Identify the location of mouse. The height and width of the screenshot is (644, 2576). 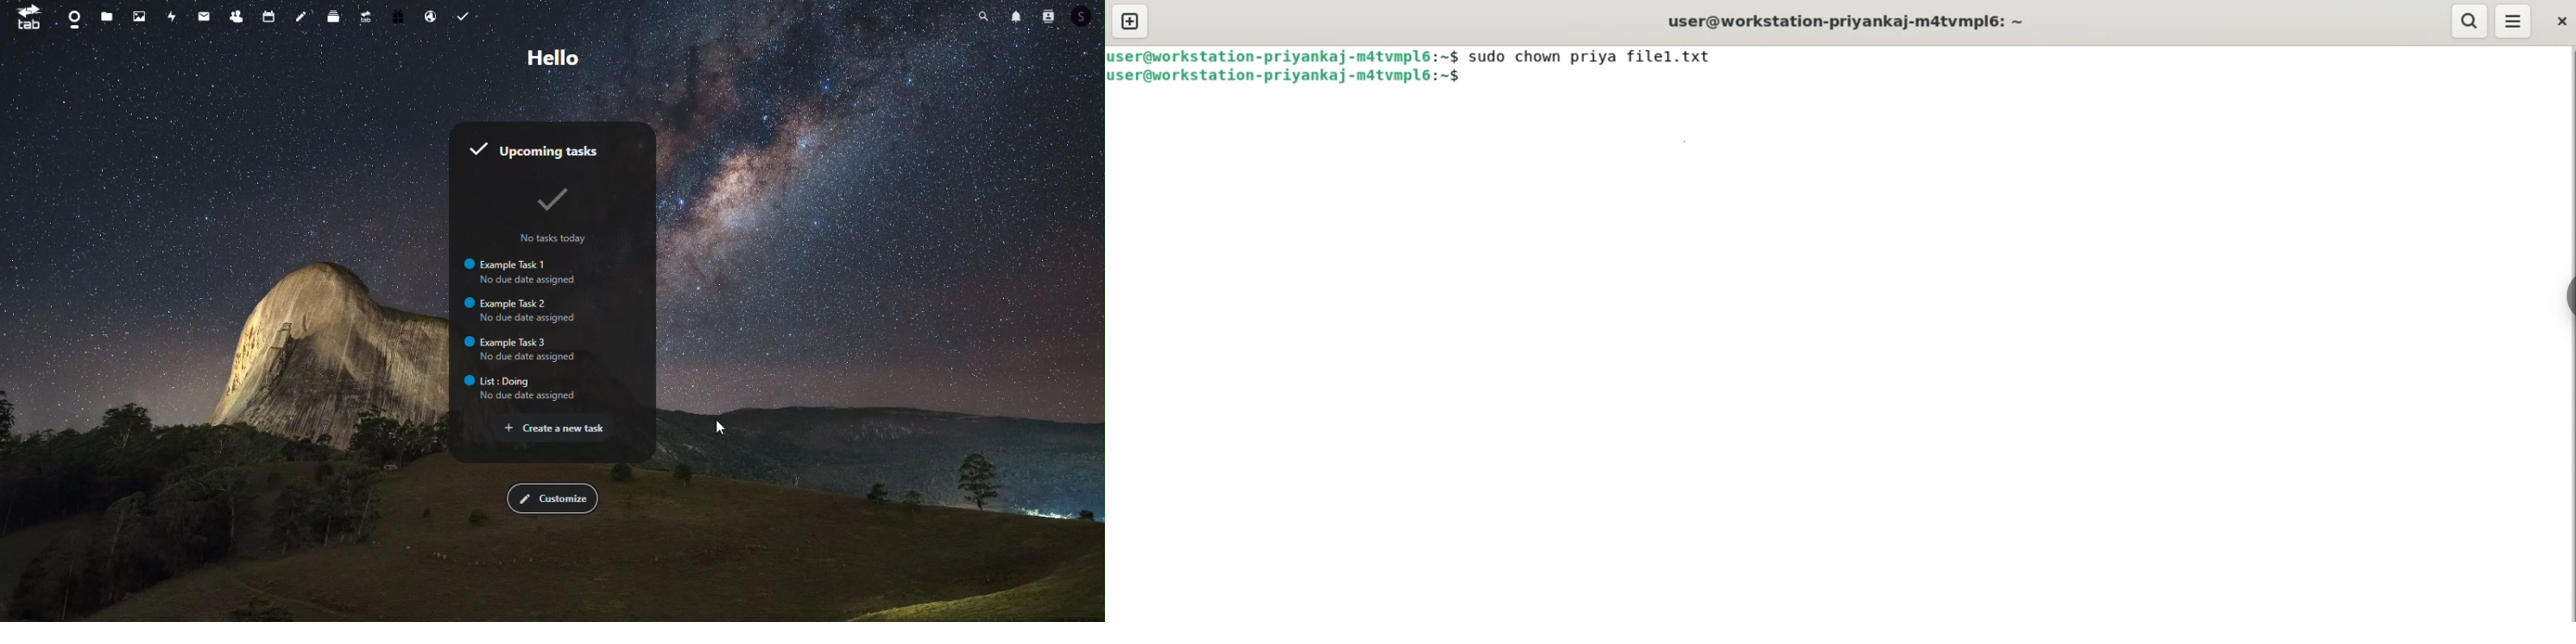
(719, 428).